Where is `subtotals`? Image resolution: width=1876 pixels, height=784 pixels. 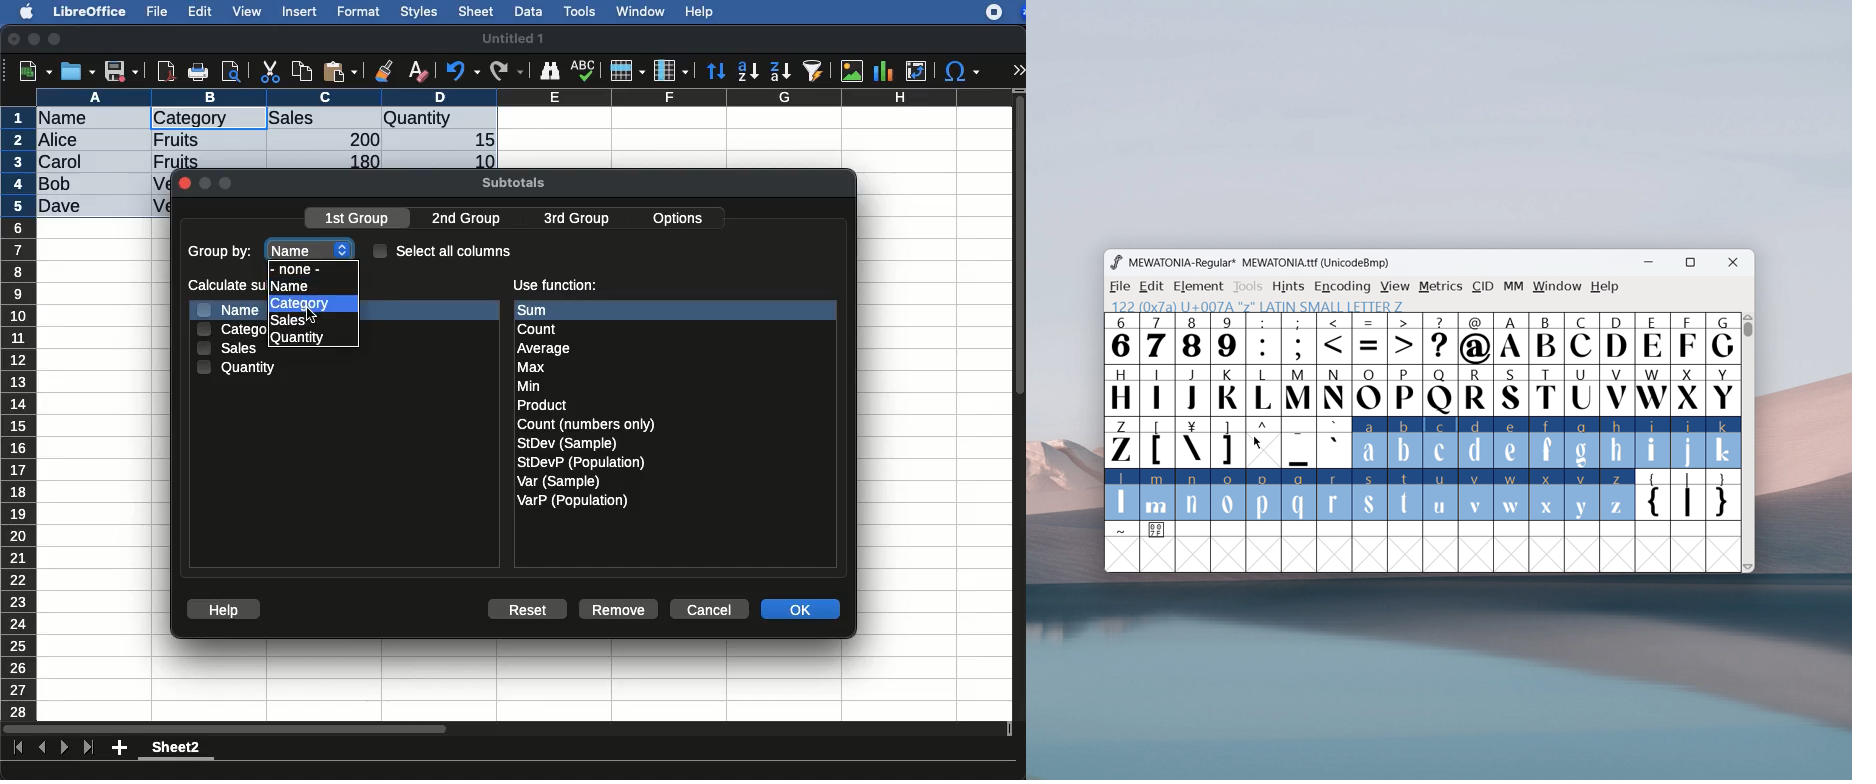
subtotals is located at coordinates (513, 180).